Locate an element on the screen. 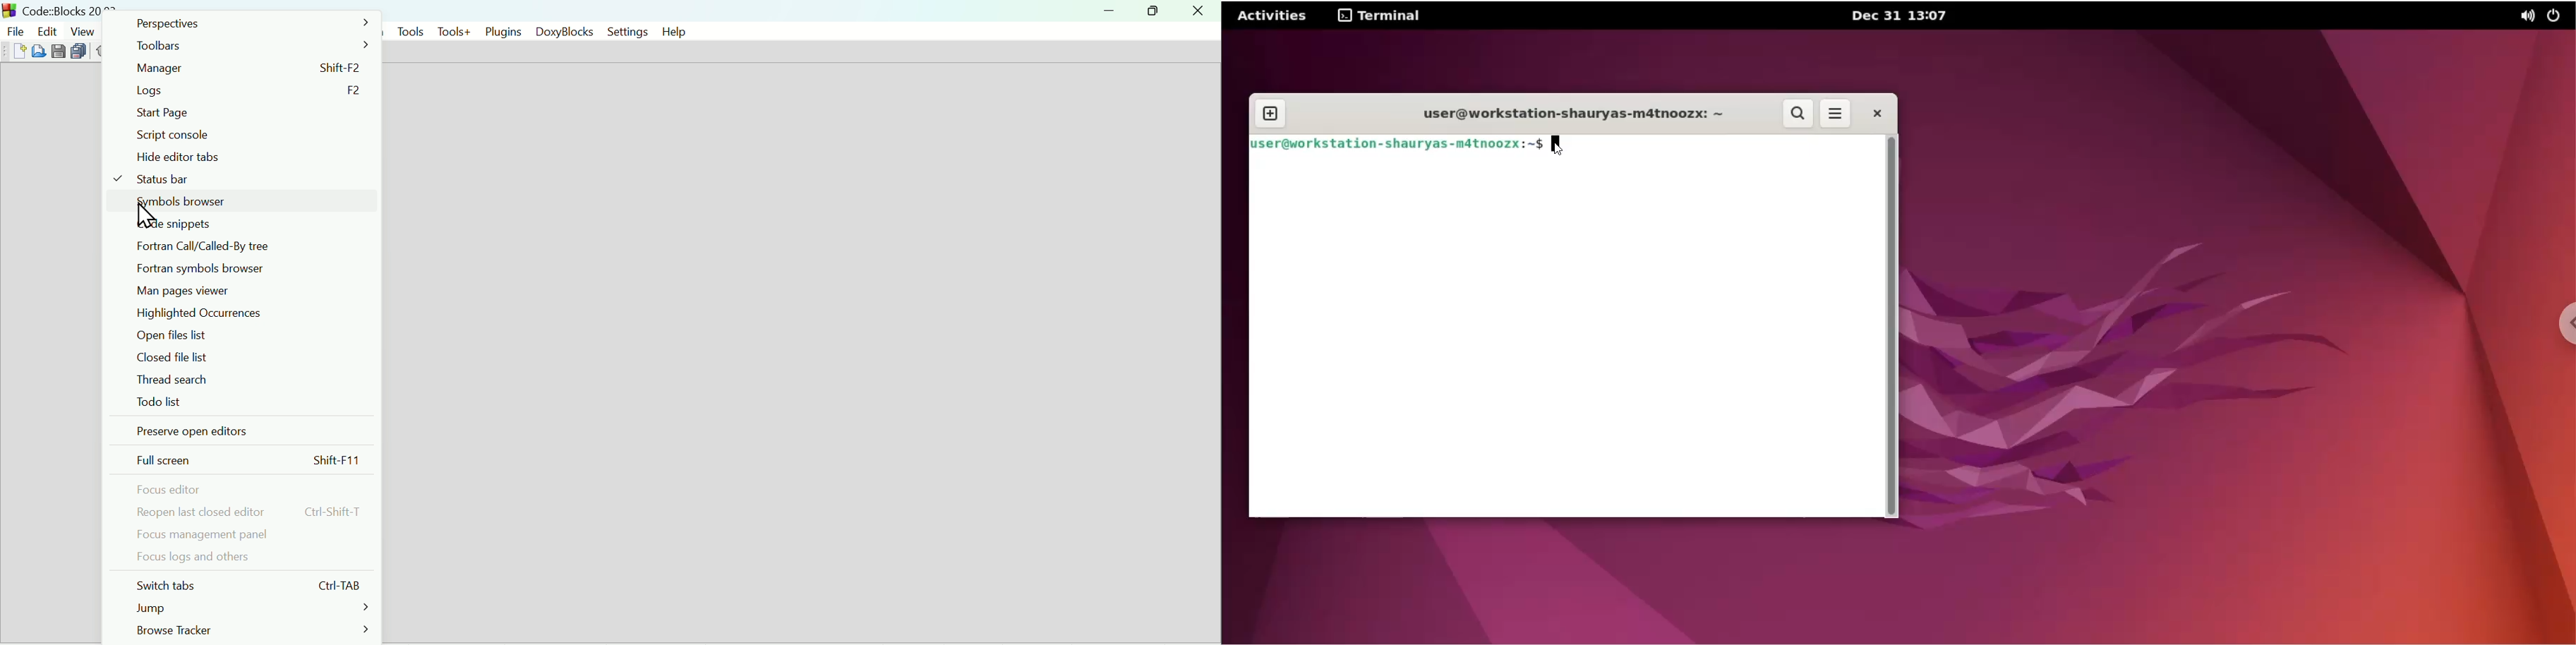 This screenshot has height=672, width=2576. Open file is located at coordinates (40, 51).